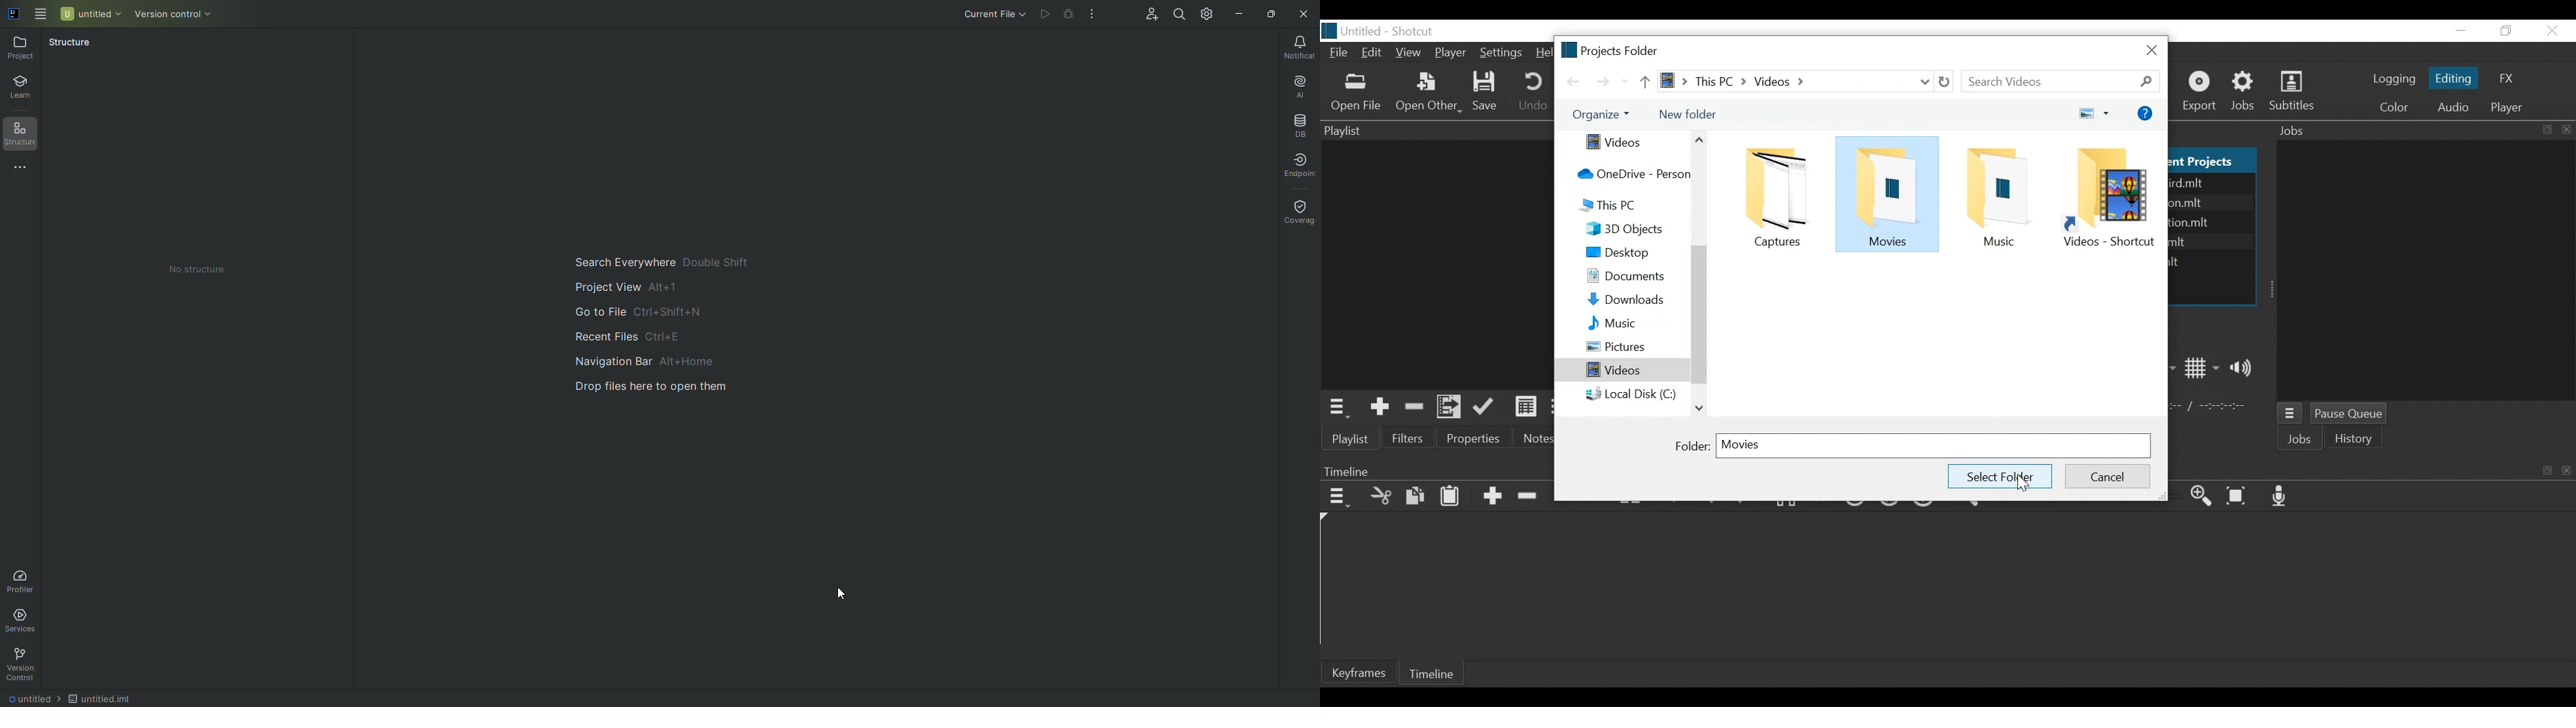 This screenshot has height=728, width=2576. What do you see at coordinates (1684, 115) in the screenshot?
I see `new folder` at bounding box center [1684, 115].